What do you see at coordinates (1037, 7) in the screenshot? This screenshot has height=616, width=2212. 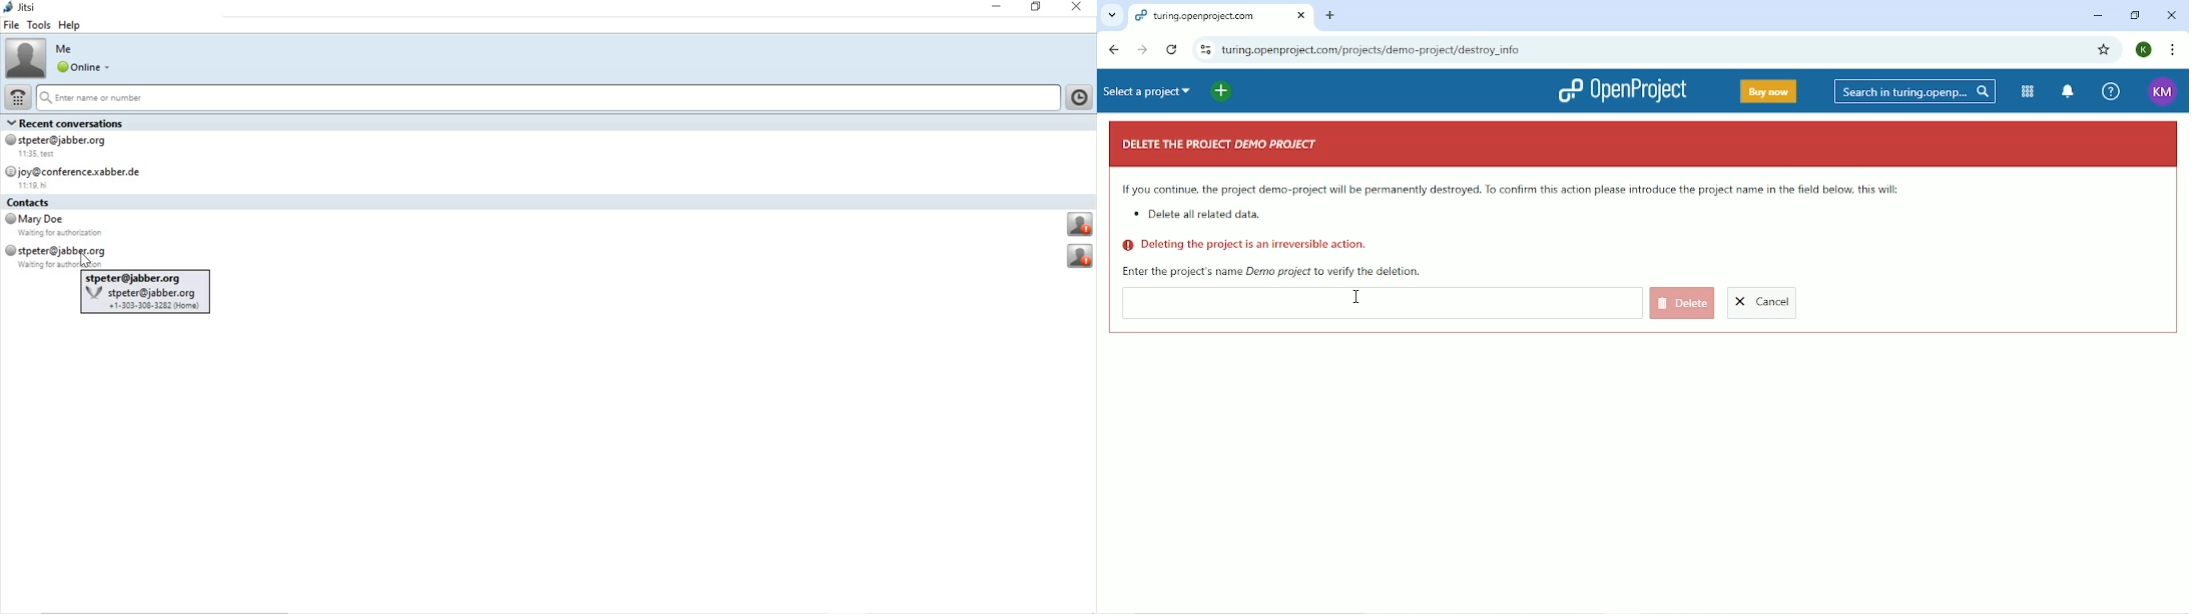 I see `restore down` at bounding box center [1037, 7].